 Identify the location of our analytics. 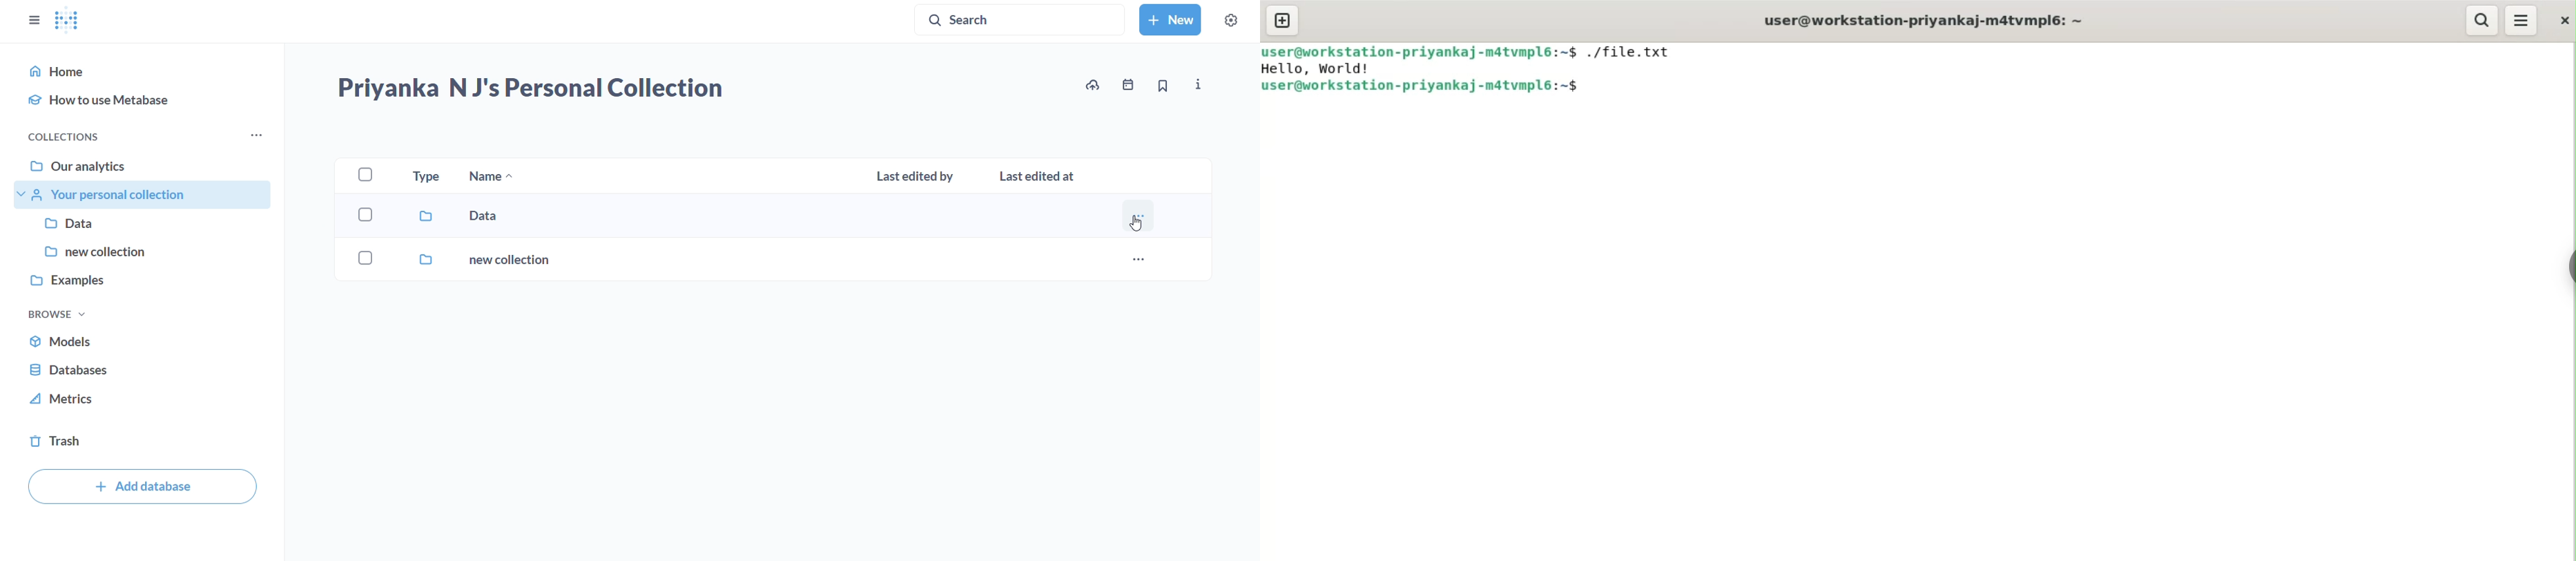
(147, 169).